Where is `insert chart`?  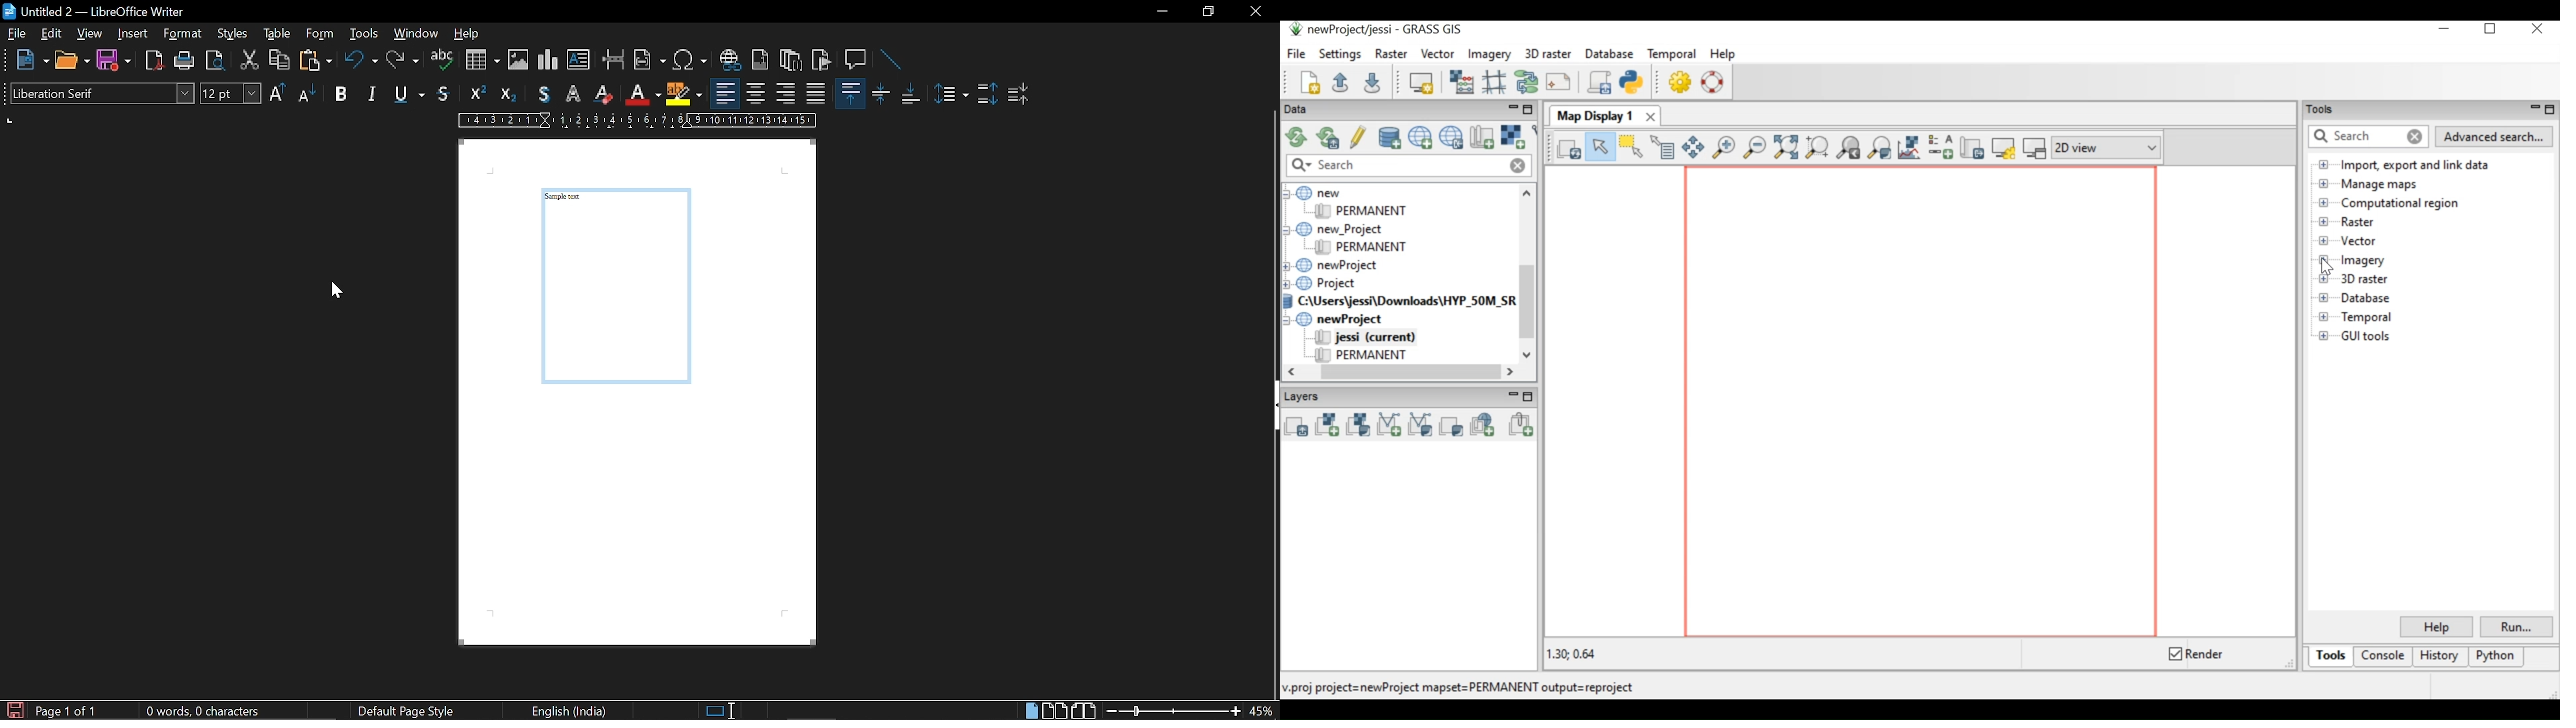 insert chart is located at coordinates (549, 60).